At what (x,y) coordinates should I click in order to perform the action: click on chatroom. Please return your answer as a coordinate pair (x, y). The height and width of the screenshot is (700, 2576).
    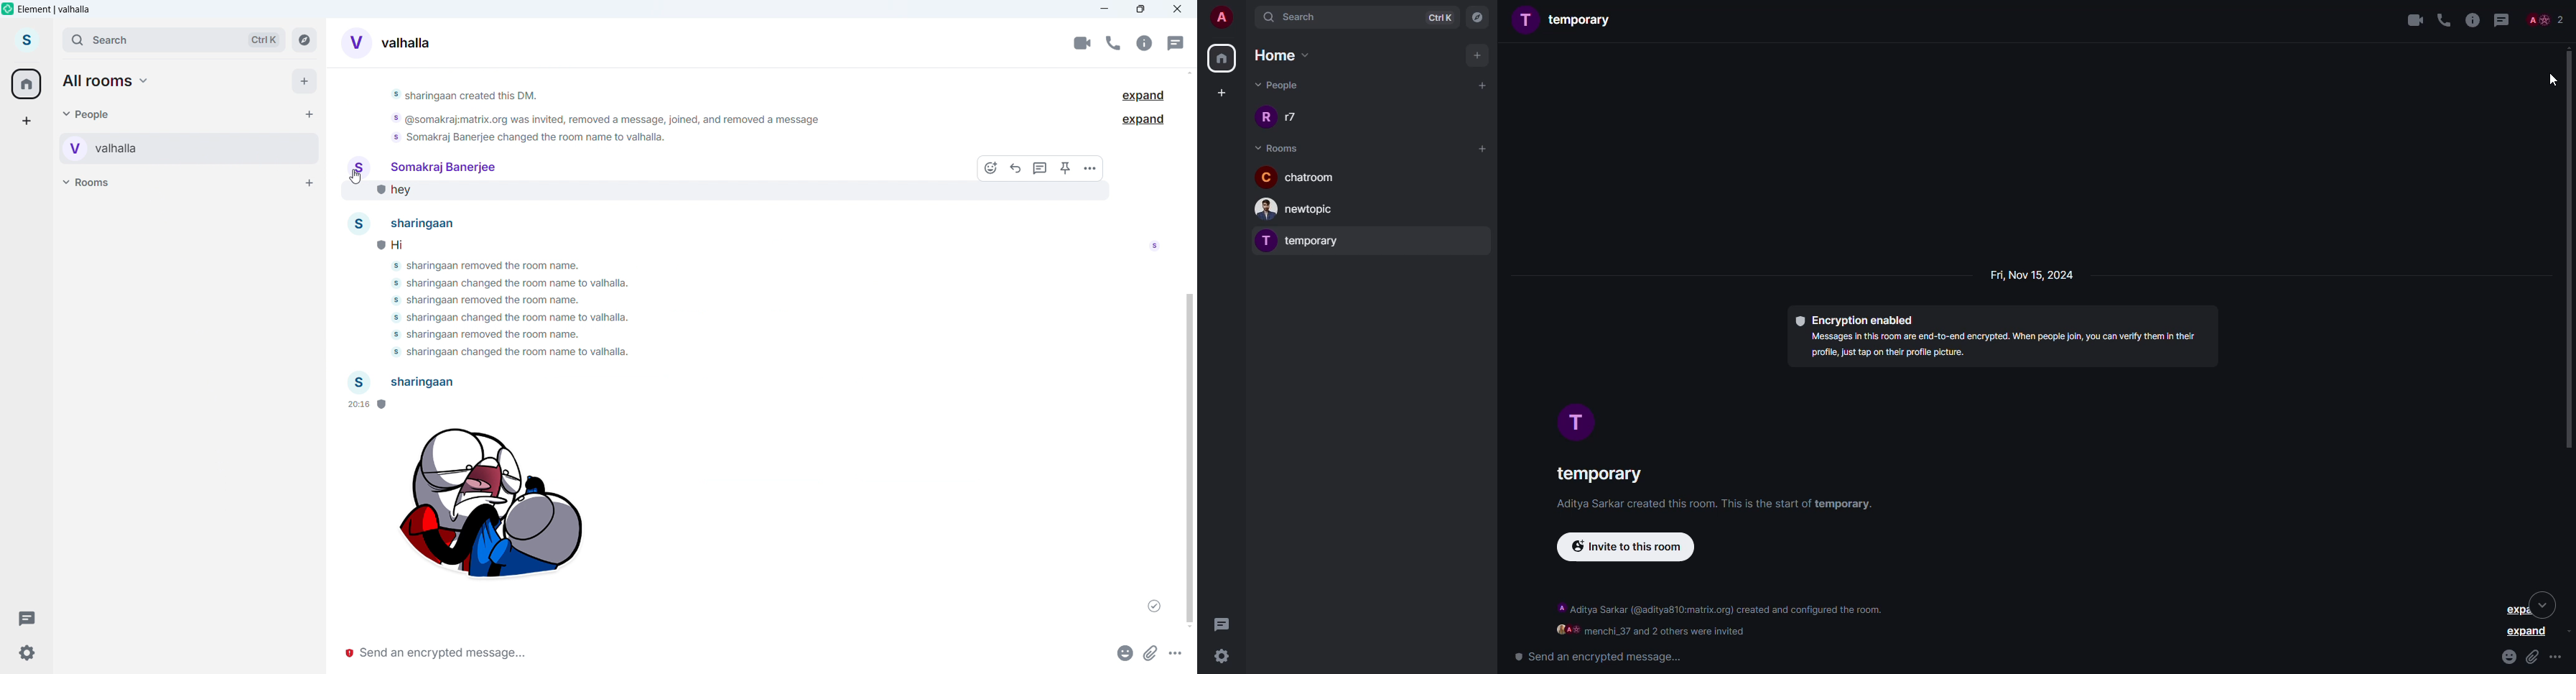
    Looking at the image, I should click on (1298, 176).